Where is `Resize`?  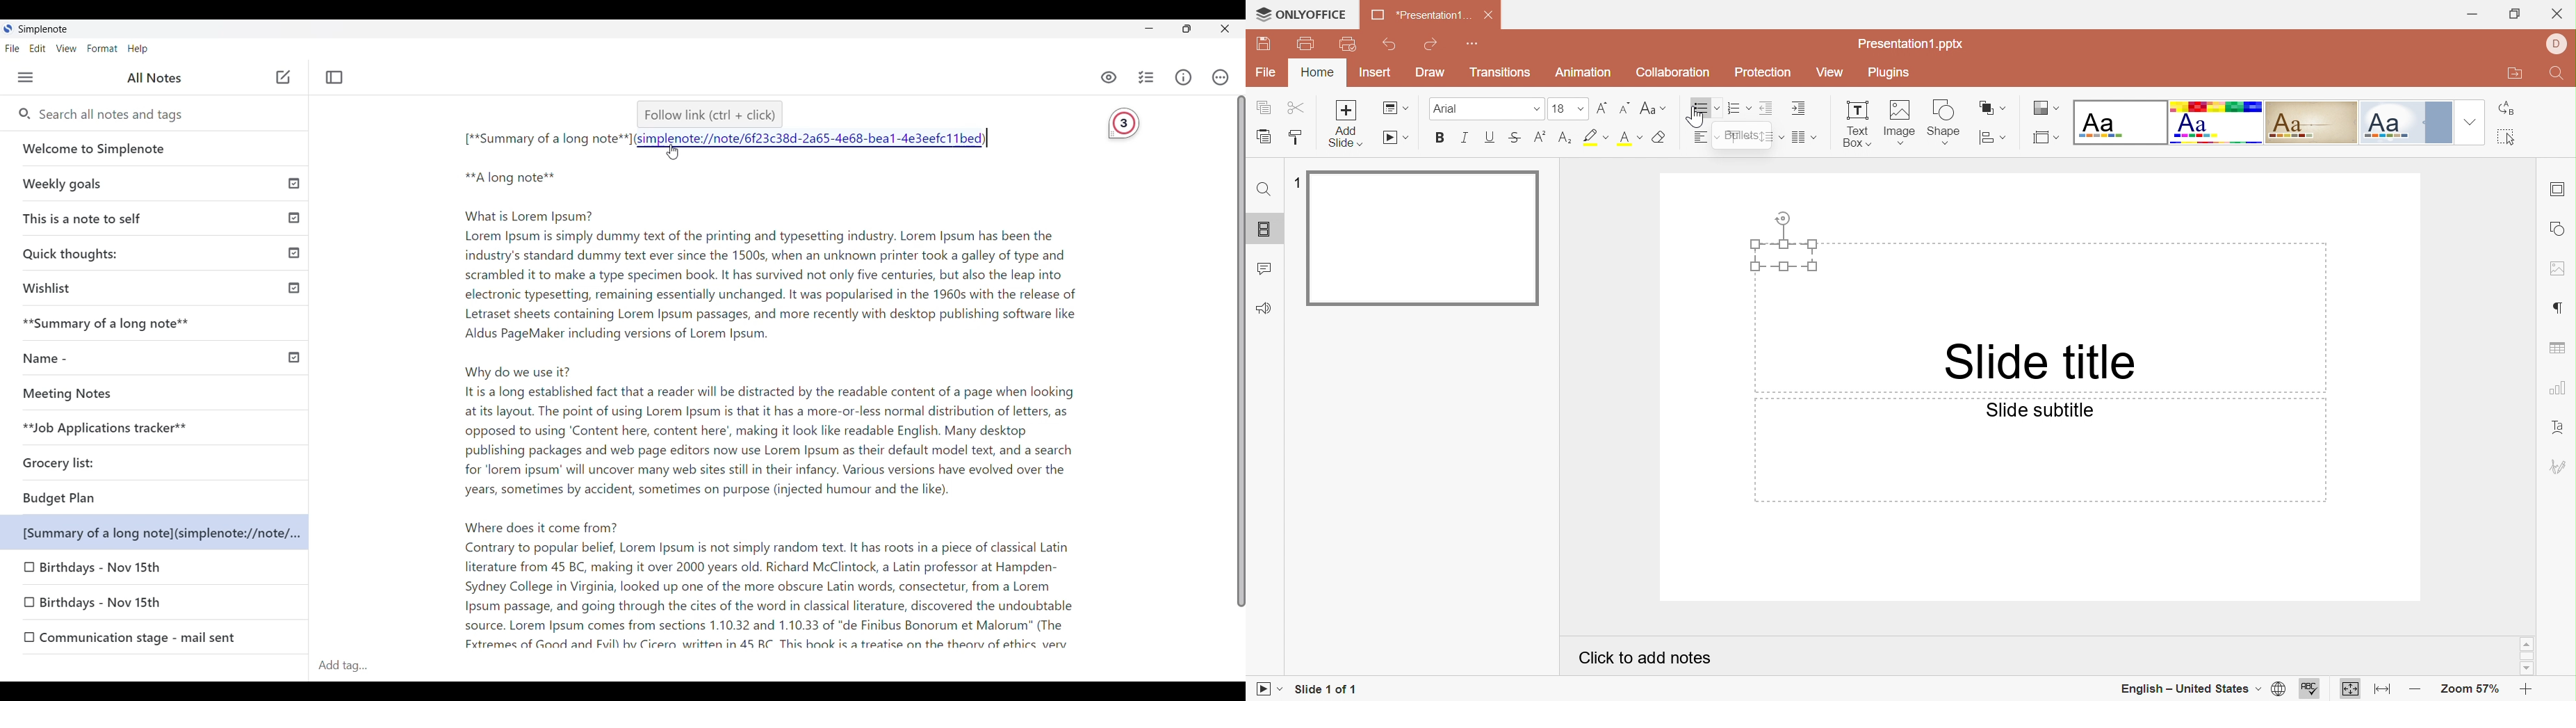 Resize is located at coordinates (1187, 29).